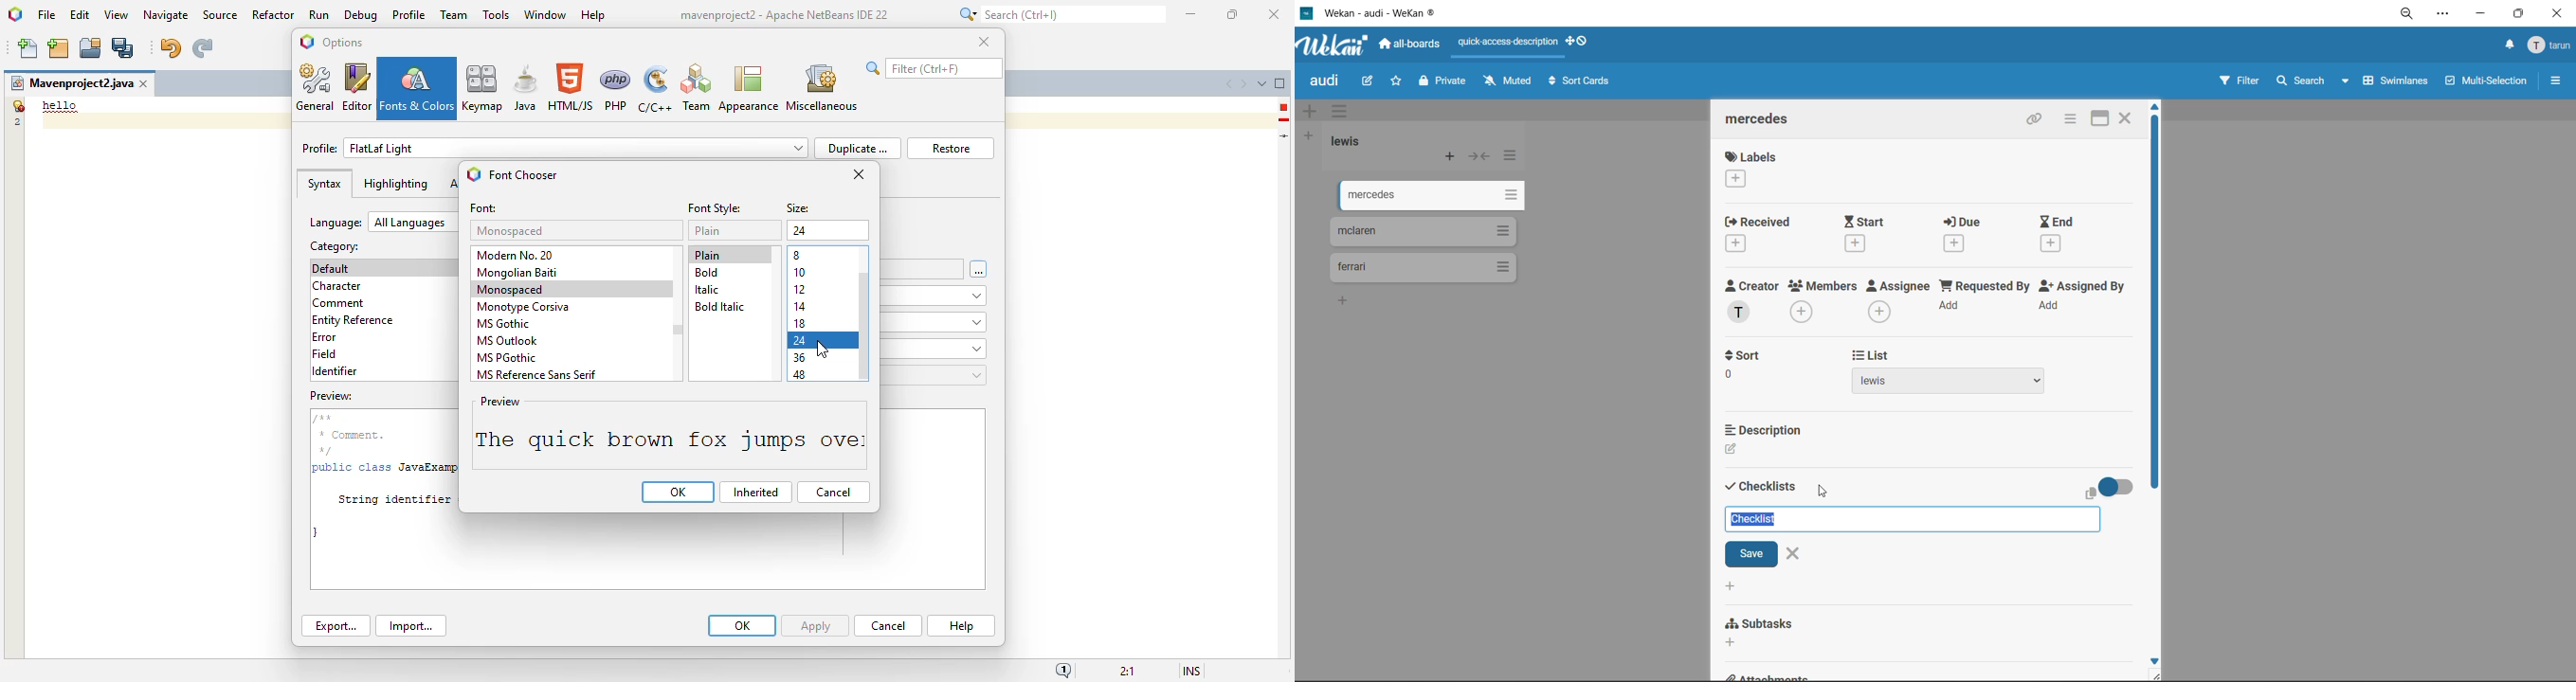  I want to click on card title, so click(1763, 121).